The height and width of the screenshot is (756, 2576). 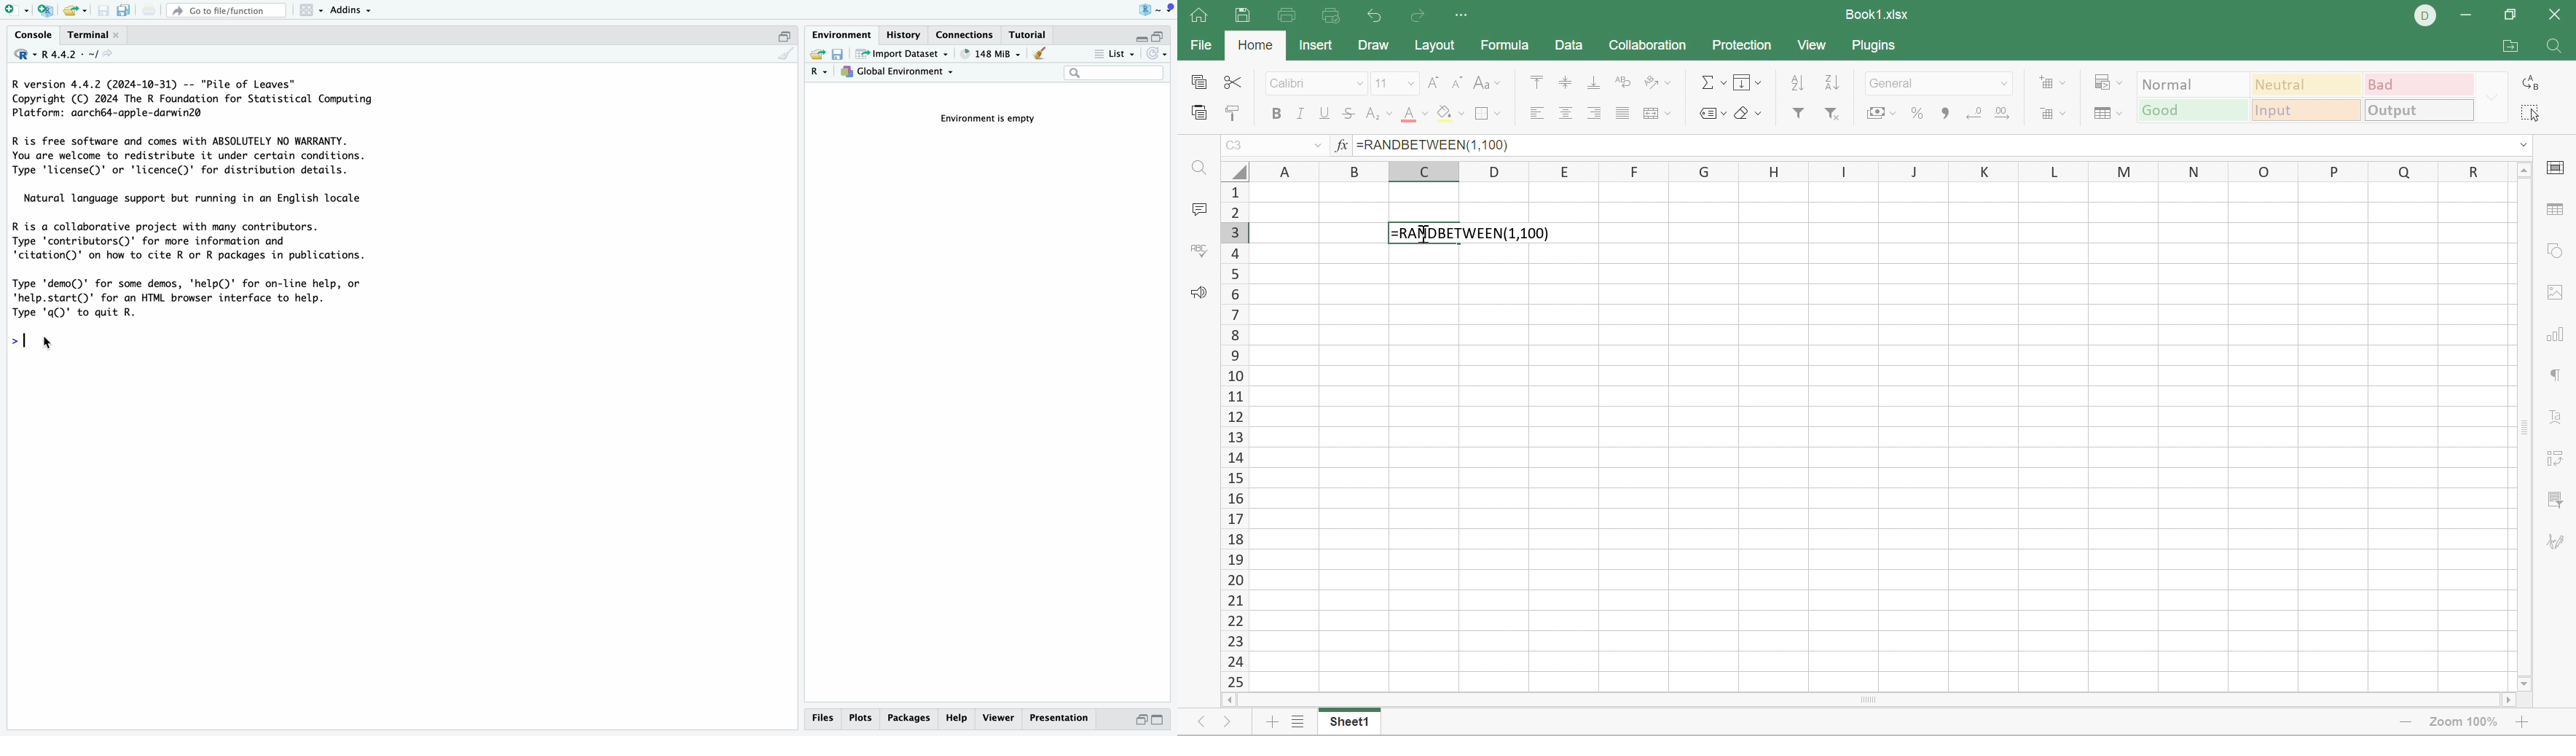 I want to click on slicer settings, so click(x=2557, y=502).